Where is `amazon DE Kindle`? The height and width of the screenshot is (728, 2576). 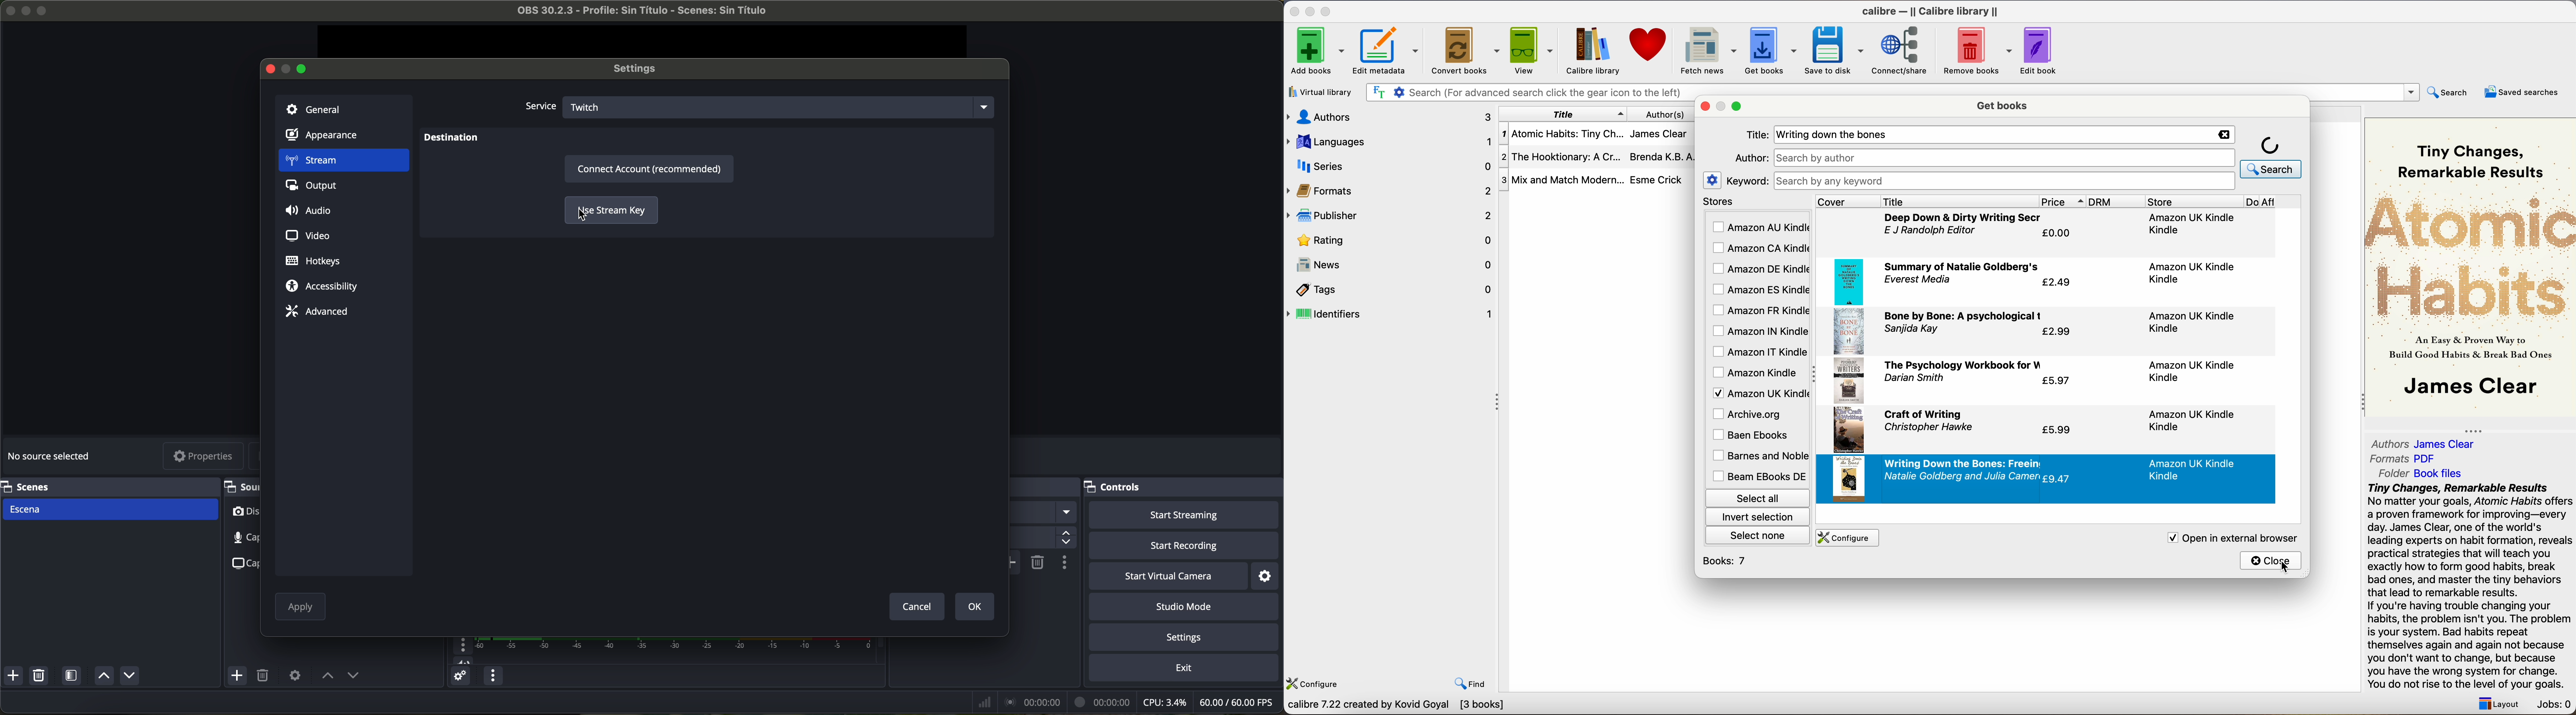
amazon DE Kindle is located at coordinates (1759, 269).